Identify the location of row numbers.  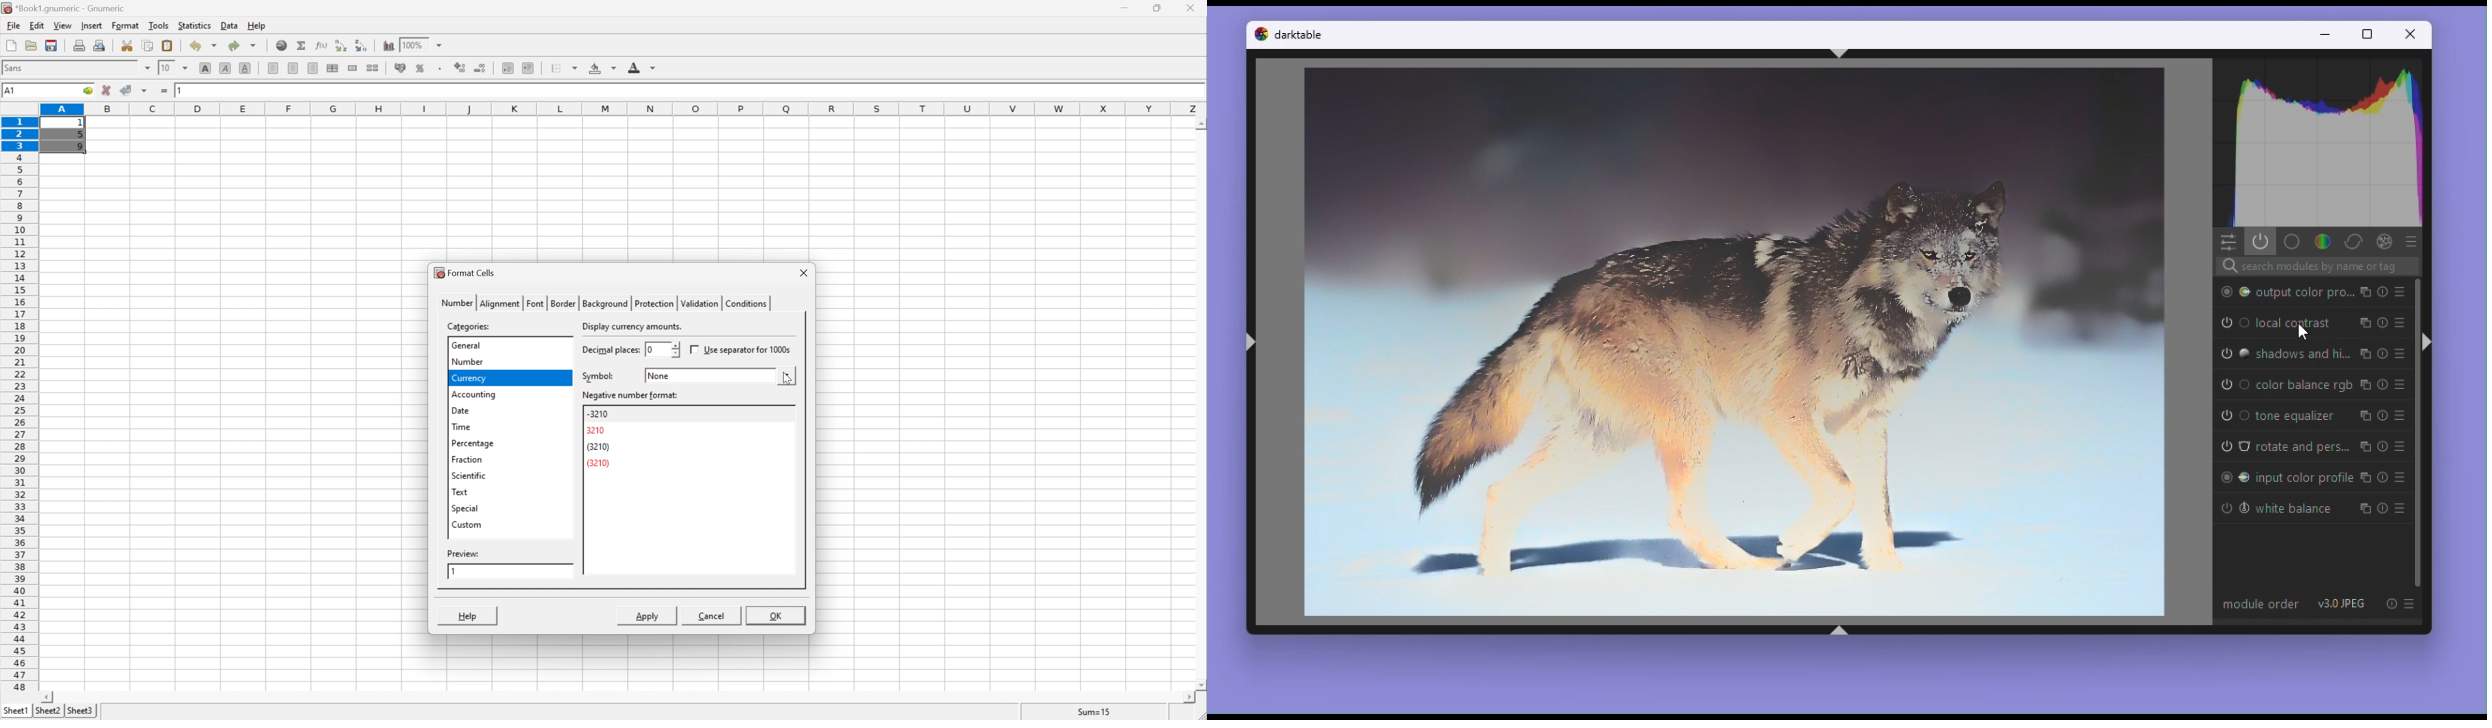
(19, 404).